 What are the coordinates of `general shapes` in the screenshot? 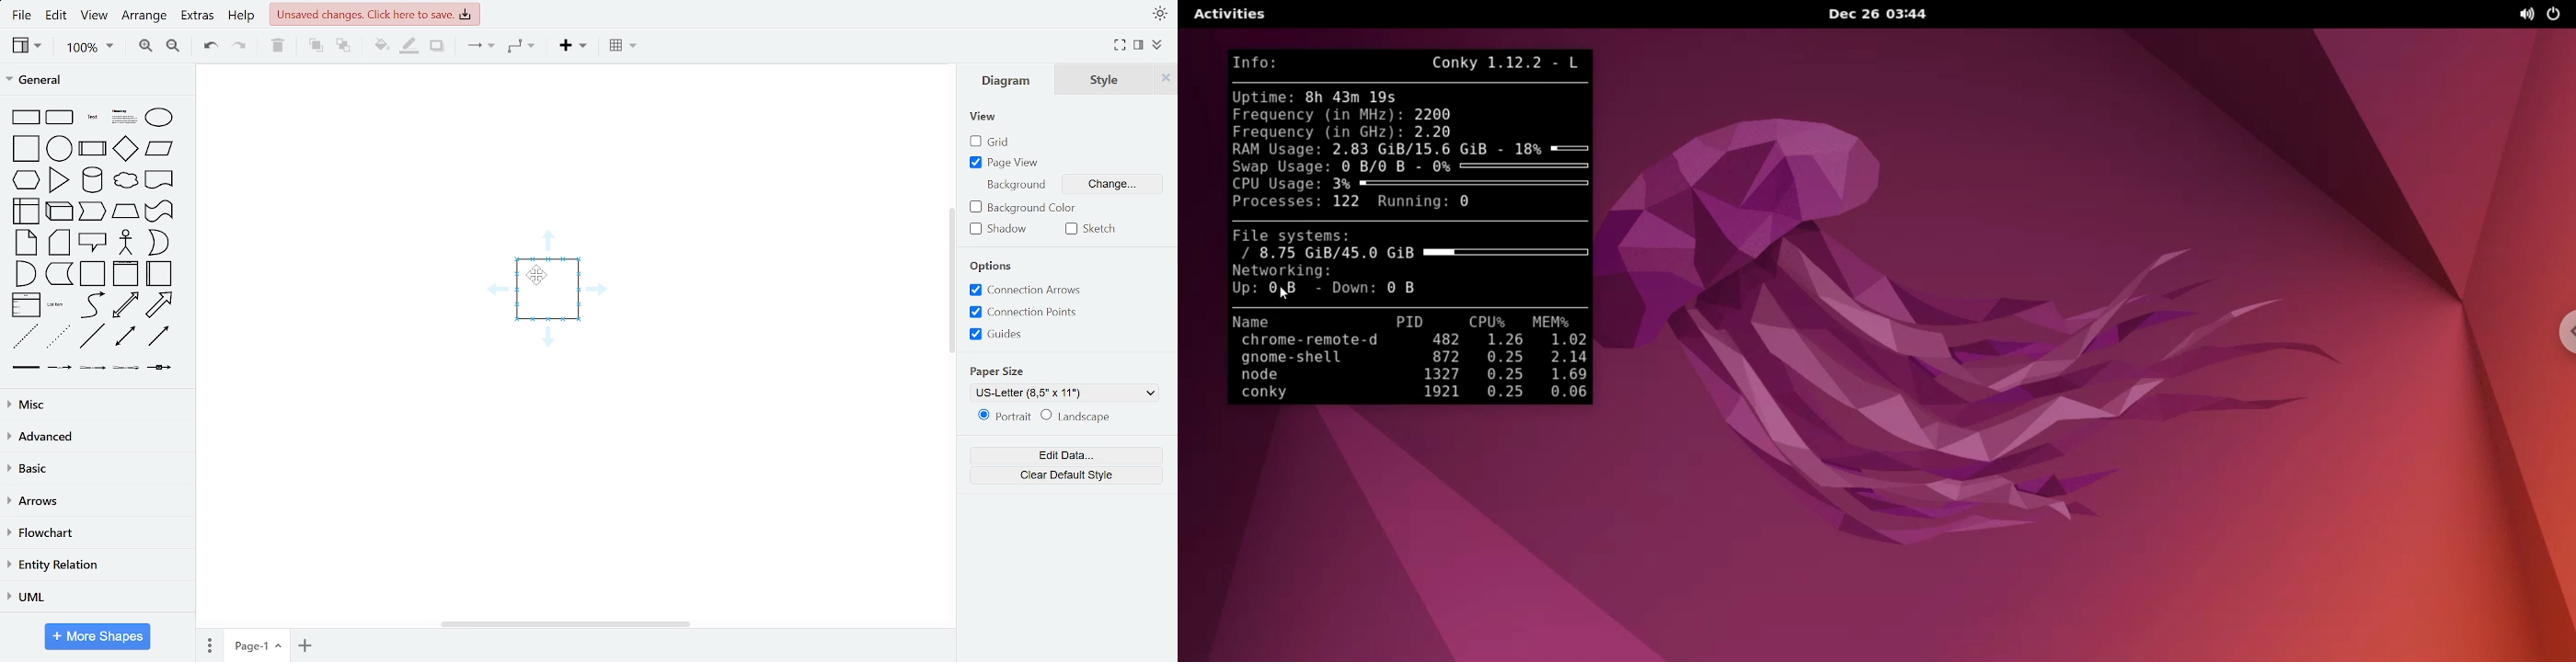 It's located at (158, 272).